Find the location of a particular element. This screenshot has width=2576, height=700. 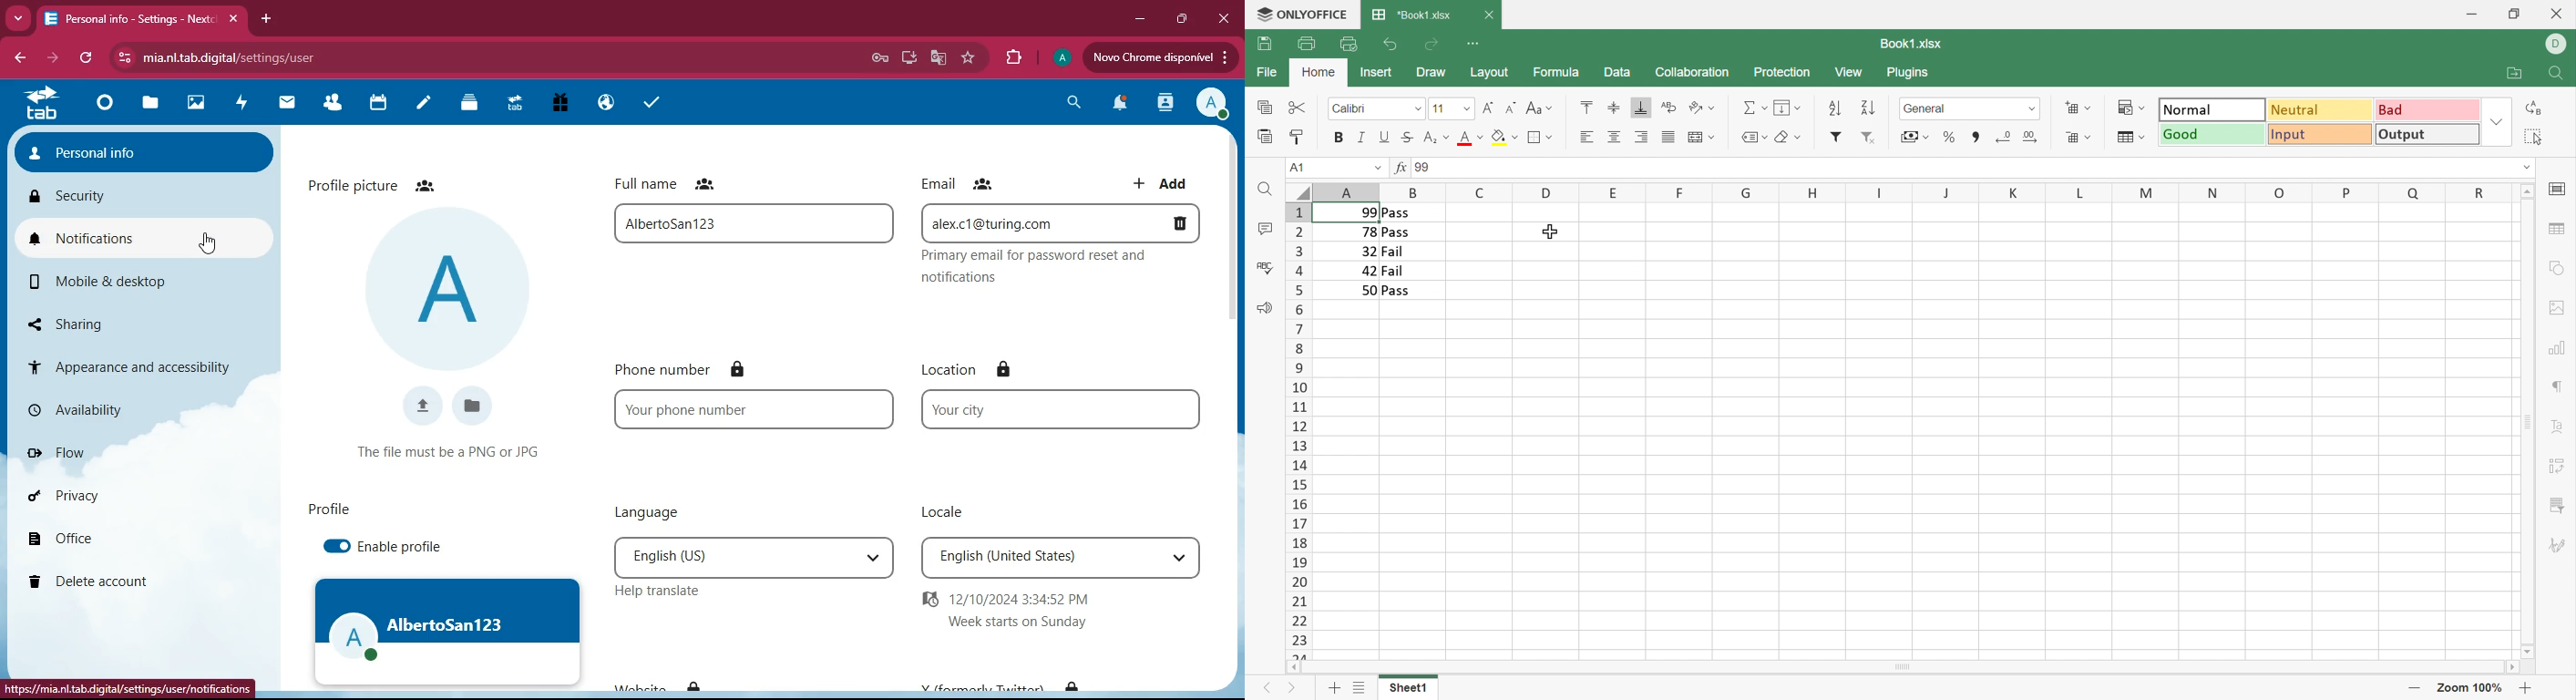

favorite is located at coordinates (970, 58).